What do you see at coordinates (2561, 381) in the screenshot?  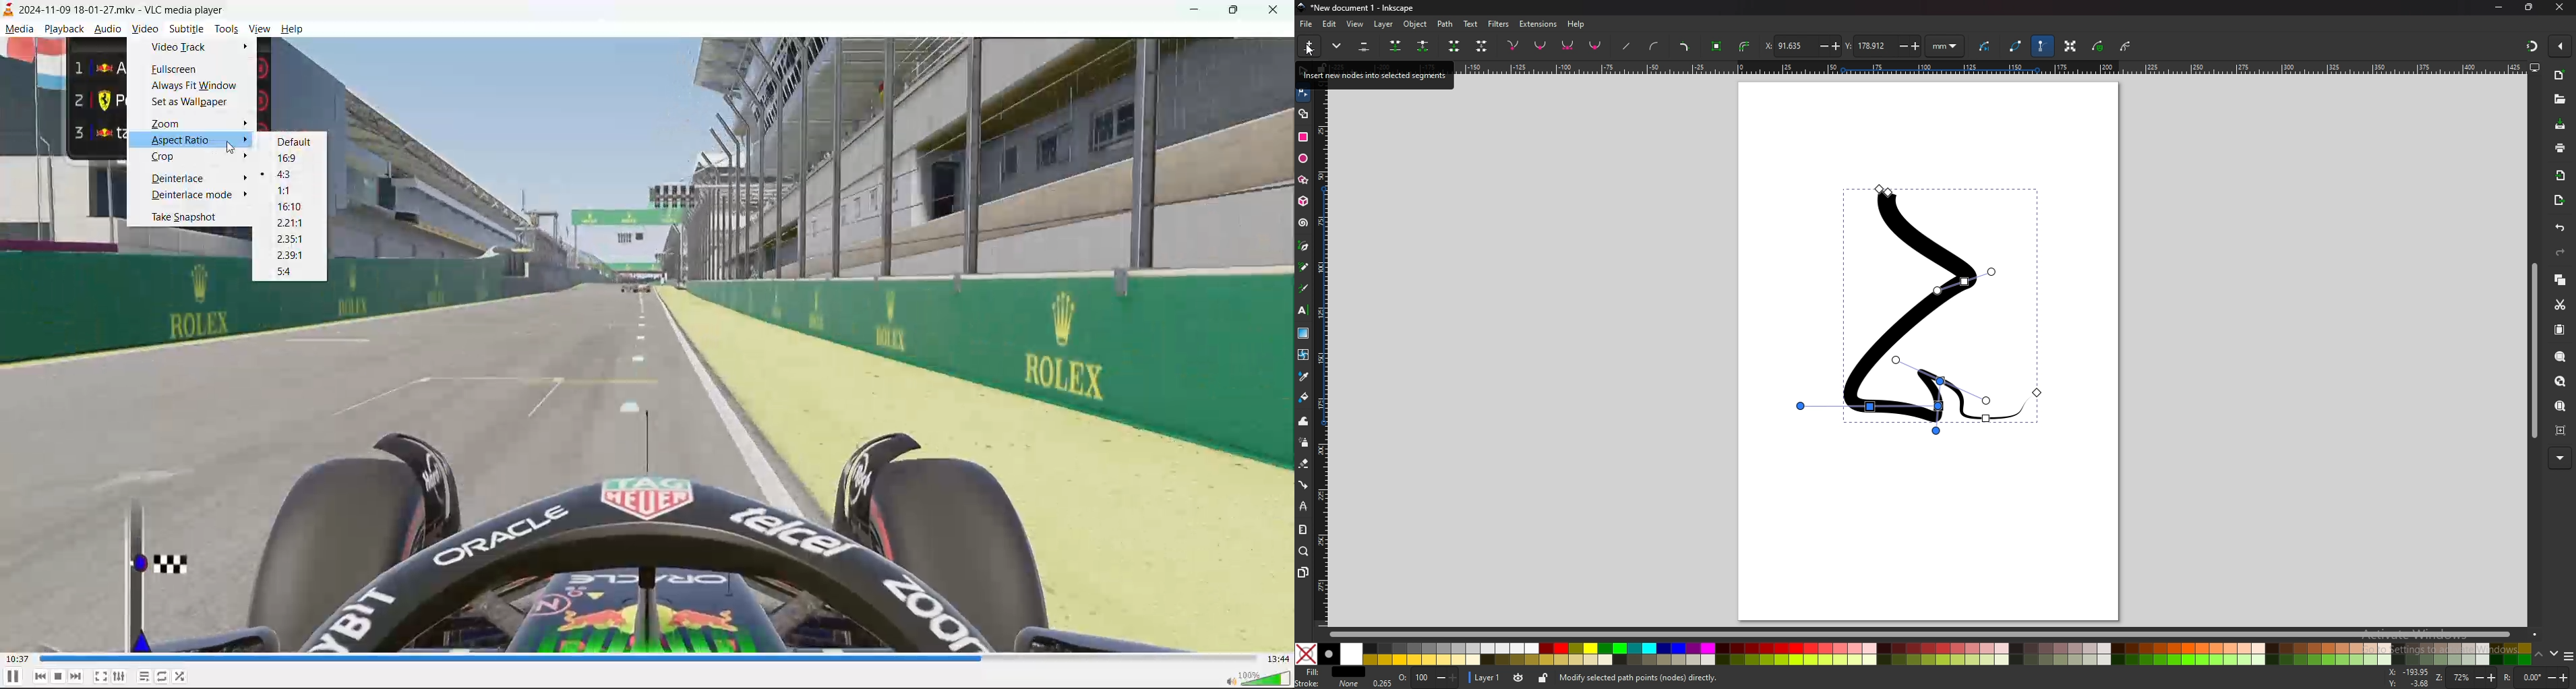 I see `zoom drawing` at bounding box center [2561, 381].